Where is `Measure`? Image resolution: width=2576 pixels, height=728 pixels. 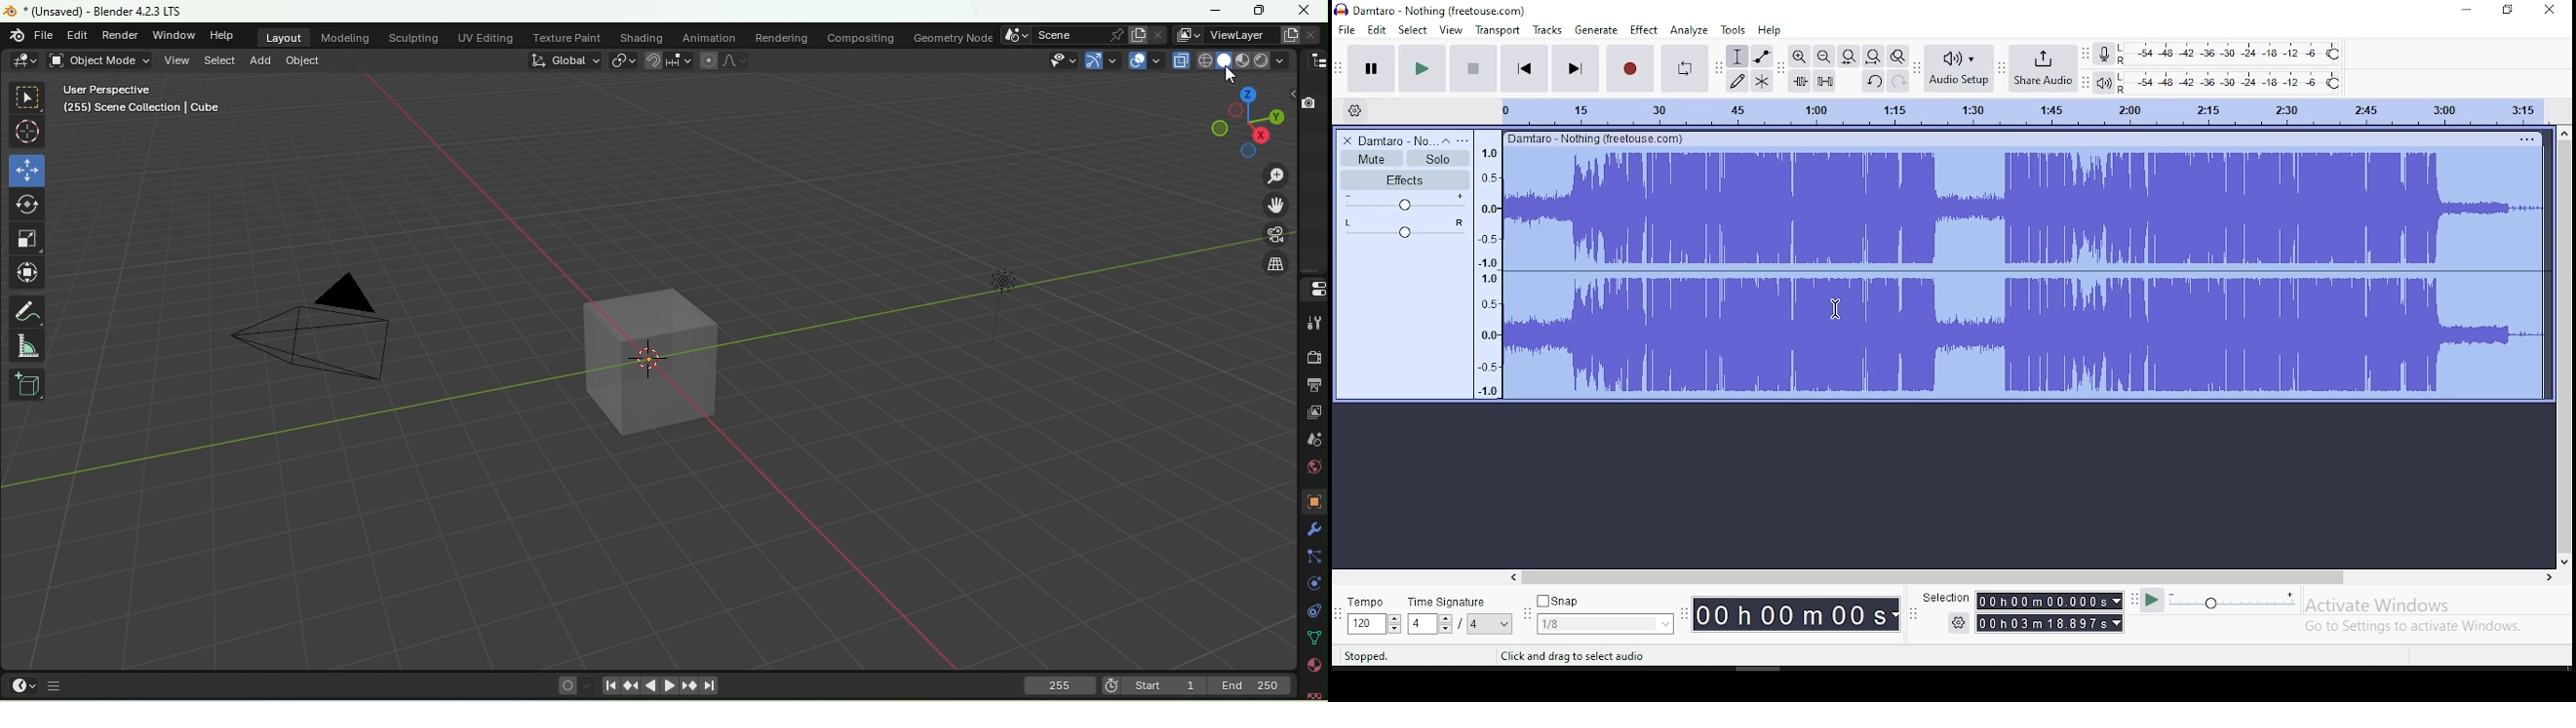 Measure is located at coordinates (26, 346).